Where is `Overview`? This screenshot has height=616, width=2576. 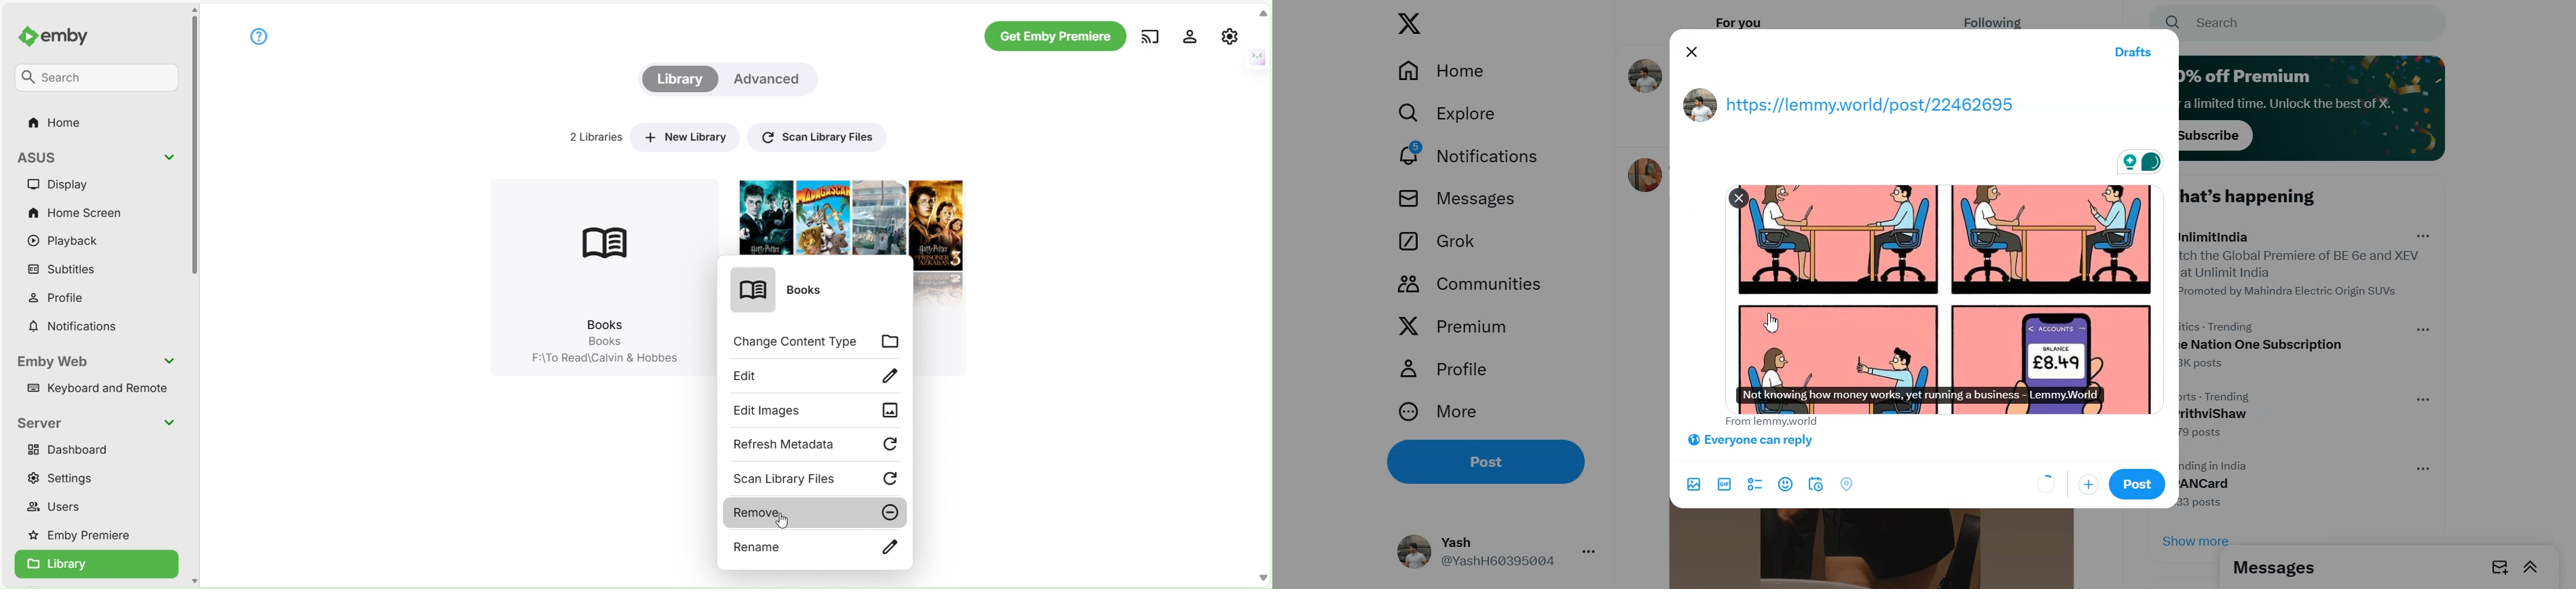 Overview is located at coordinates (2046, 483).